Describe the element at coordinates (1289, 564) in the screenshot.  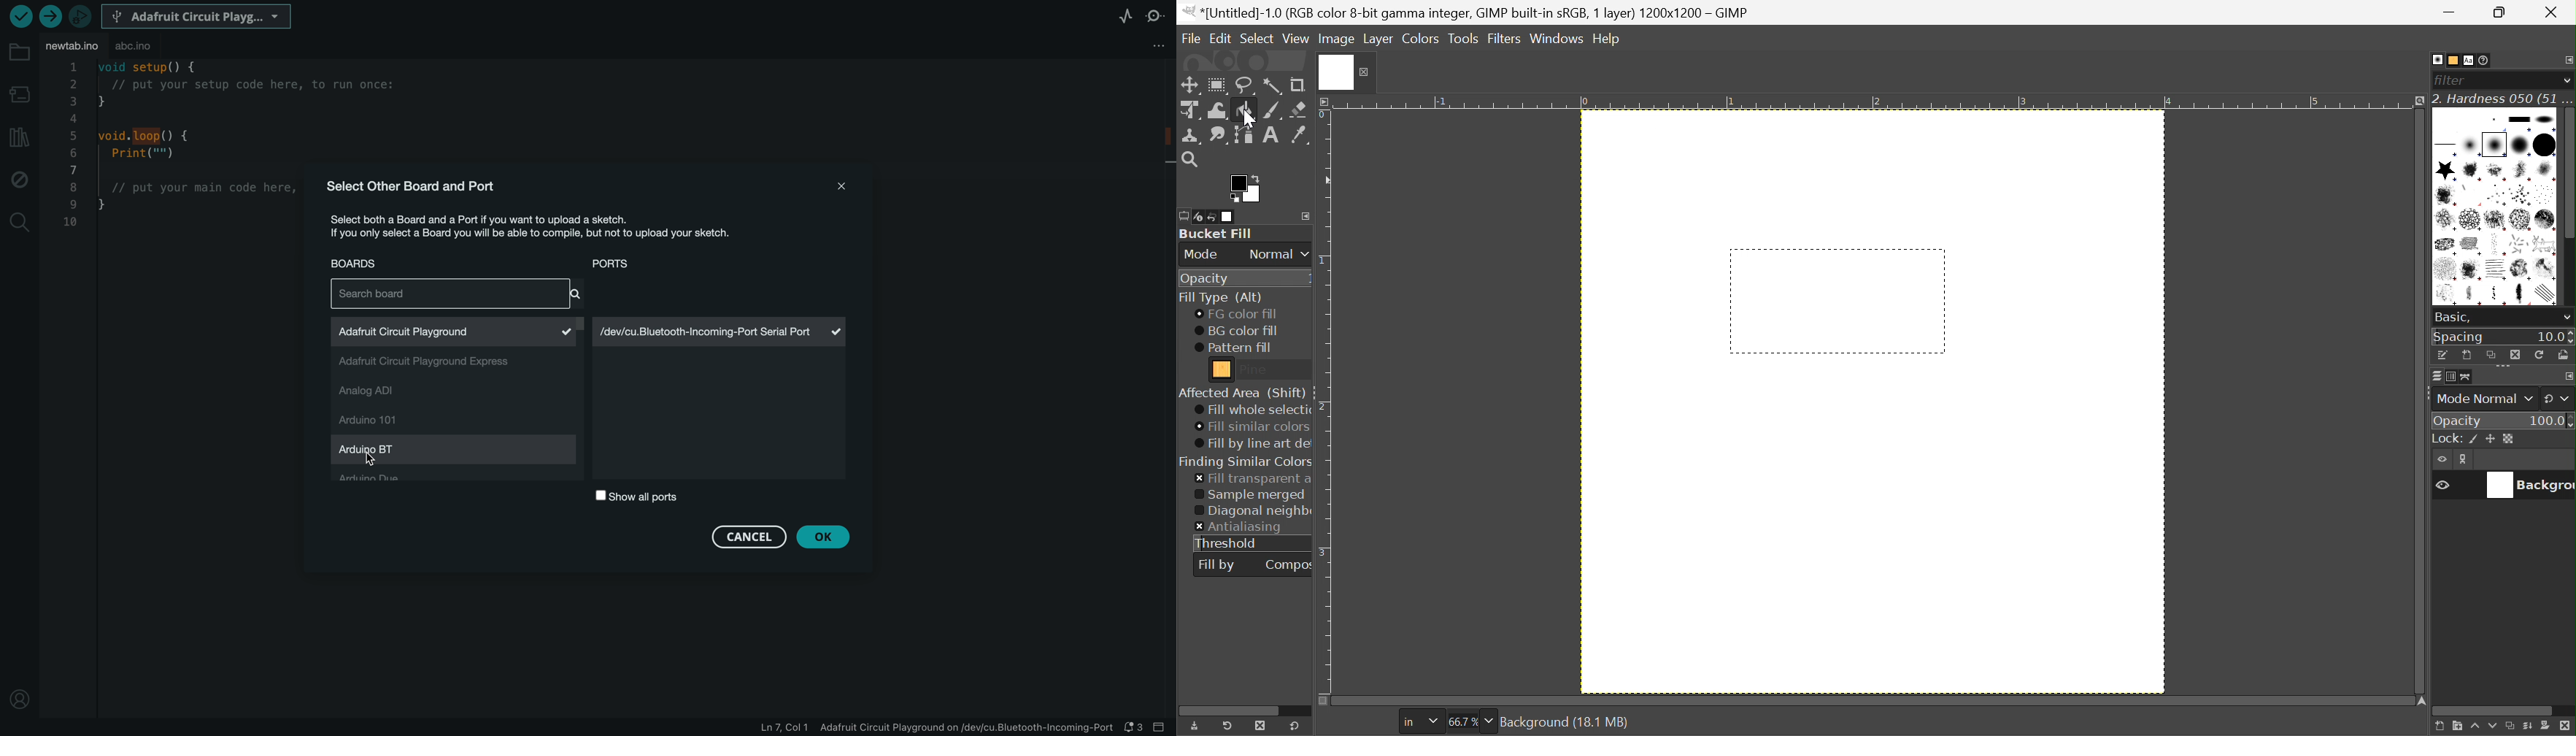
I see `Composite` at that location.